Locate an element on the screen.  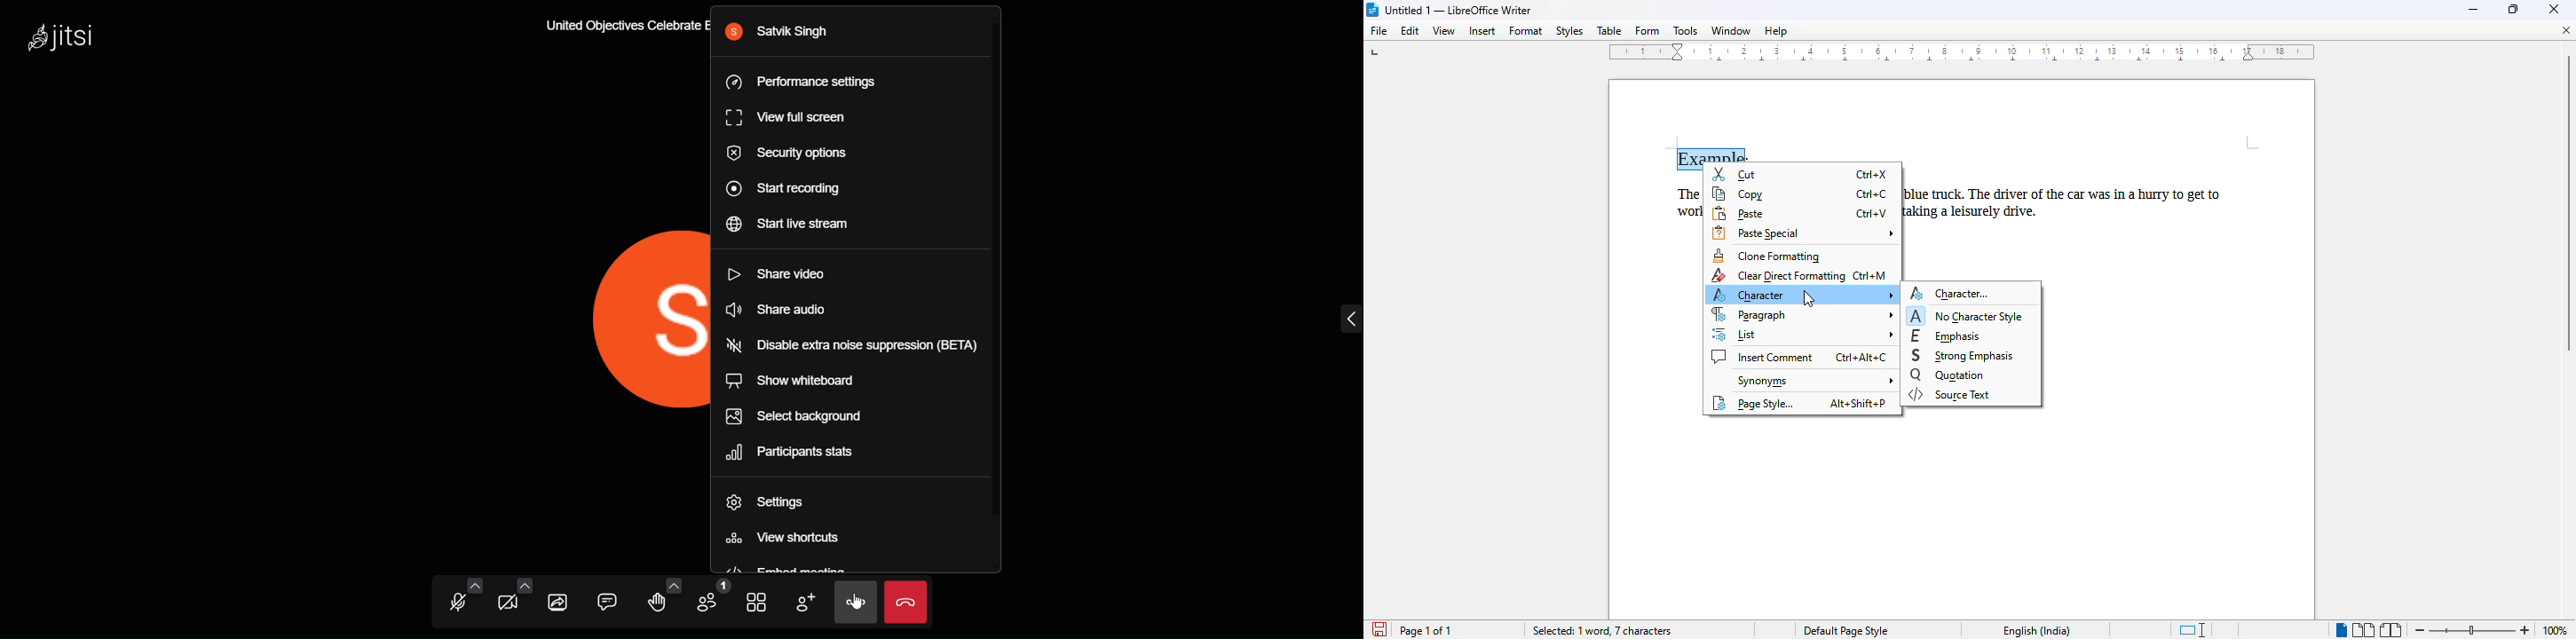
window is located at coordinates (1731, 30).